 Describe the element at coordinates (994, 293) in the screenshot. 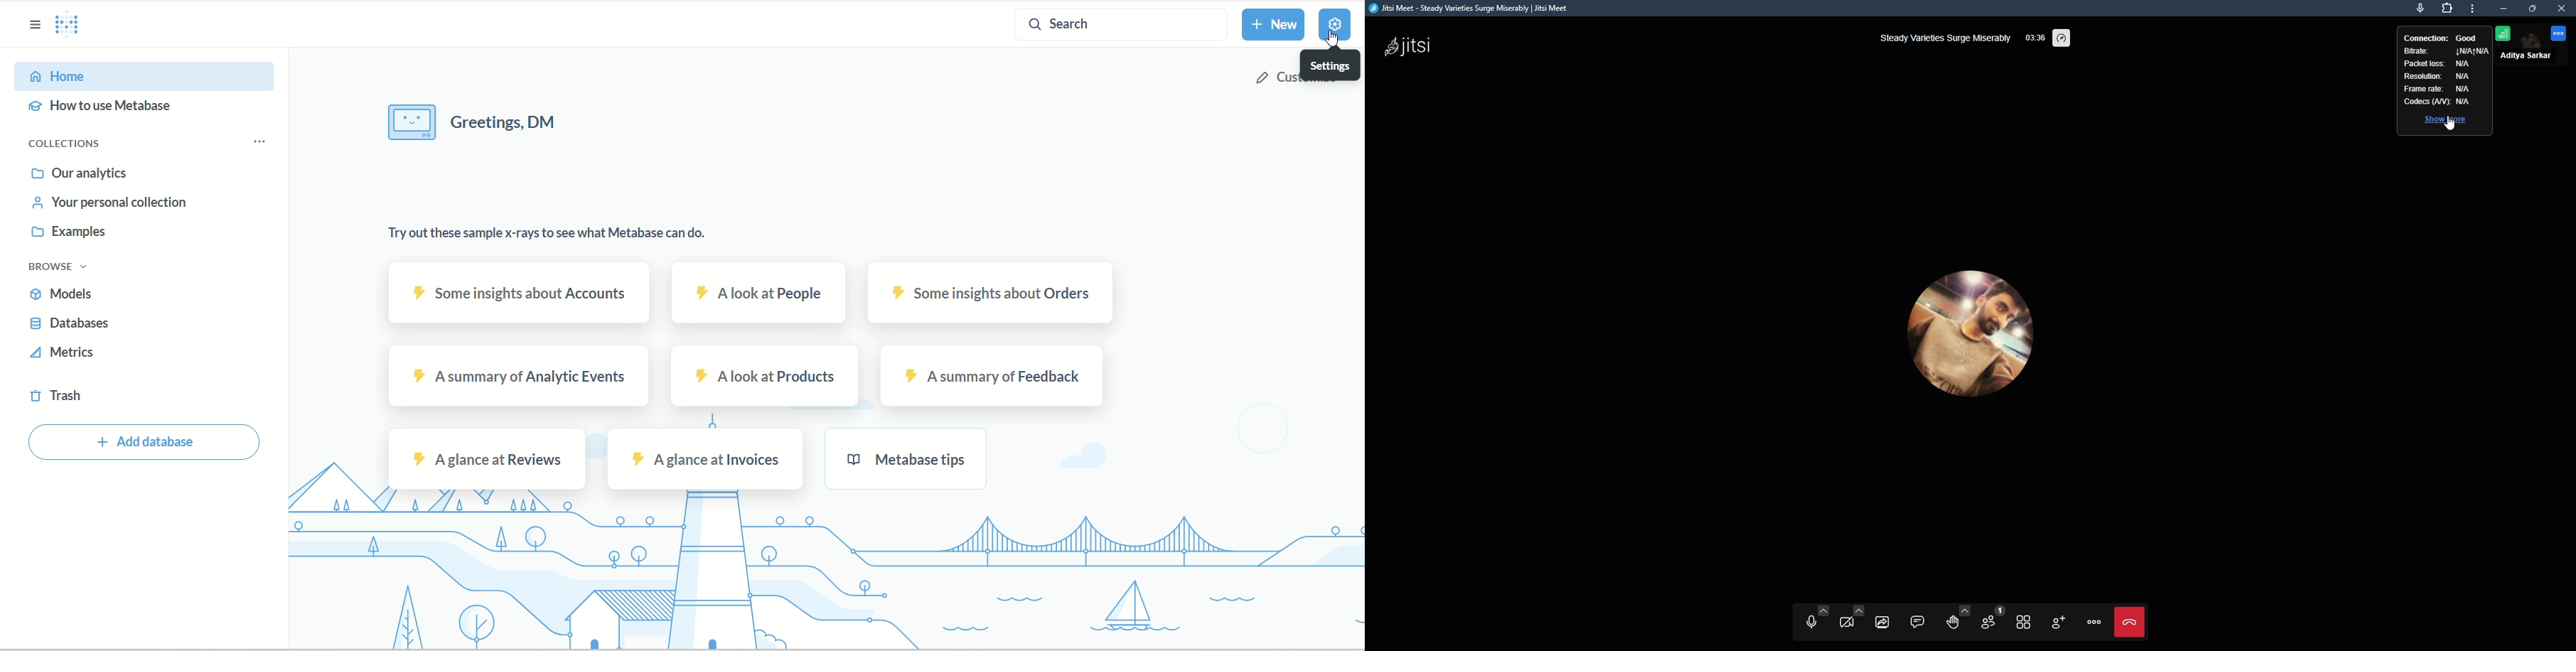

I see `some insights about orders` at that location.